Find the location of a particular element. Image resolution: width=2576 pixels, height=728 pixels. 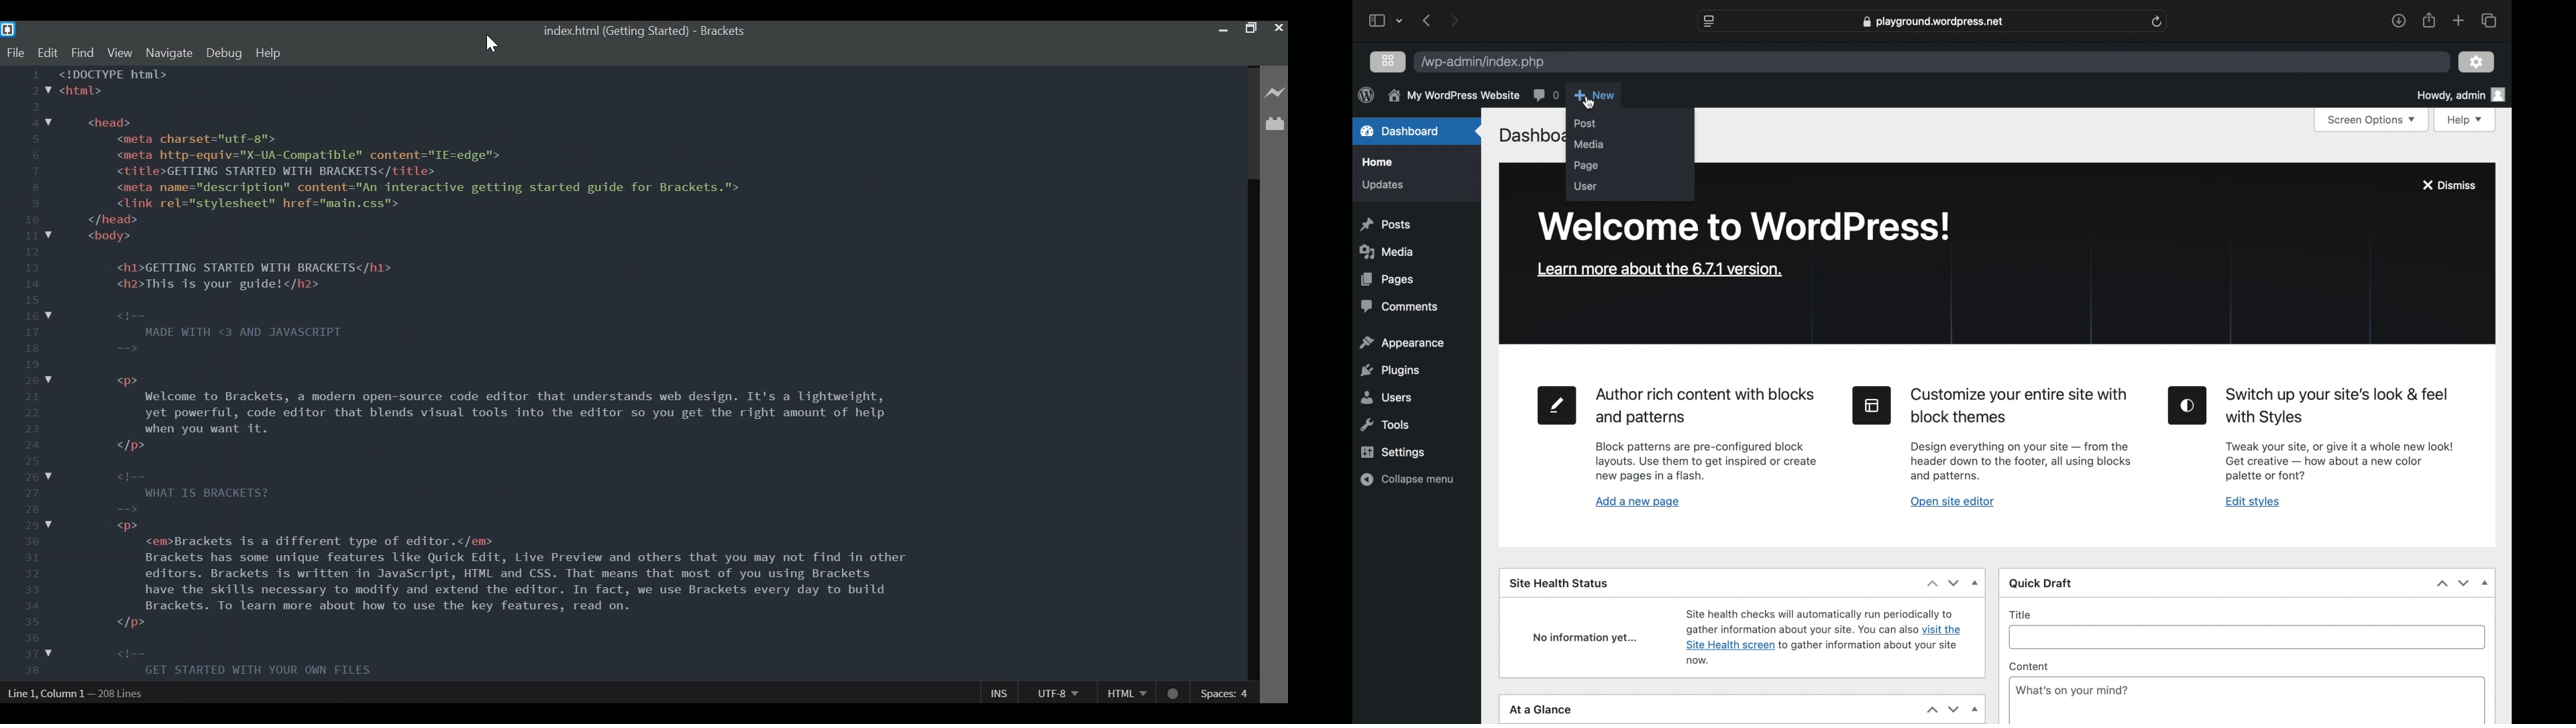

dismiss is located at coordinates (2448, 184).